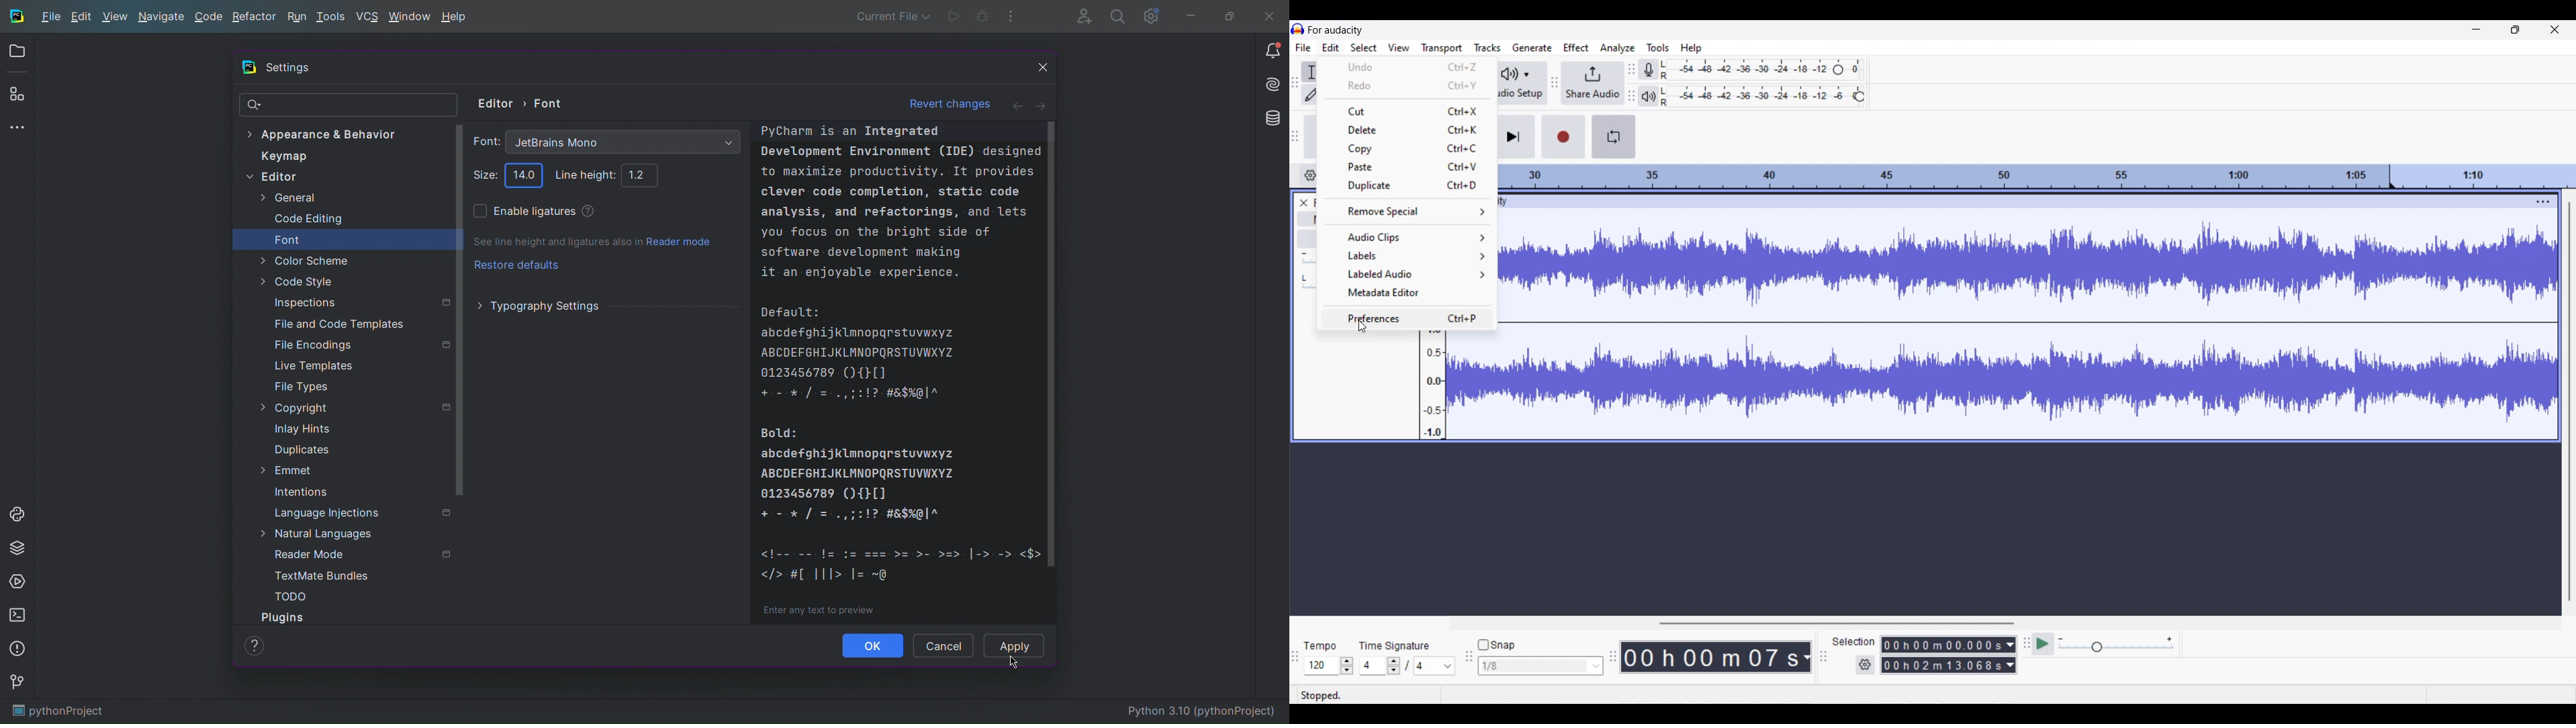  I want to click on Labels options, so click(1408, 256).